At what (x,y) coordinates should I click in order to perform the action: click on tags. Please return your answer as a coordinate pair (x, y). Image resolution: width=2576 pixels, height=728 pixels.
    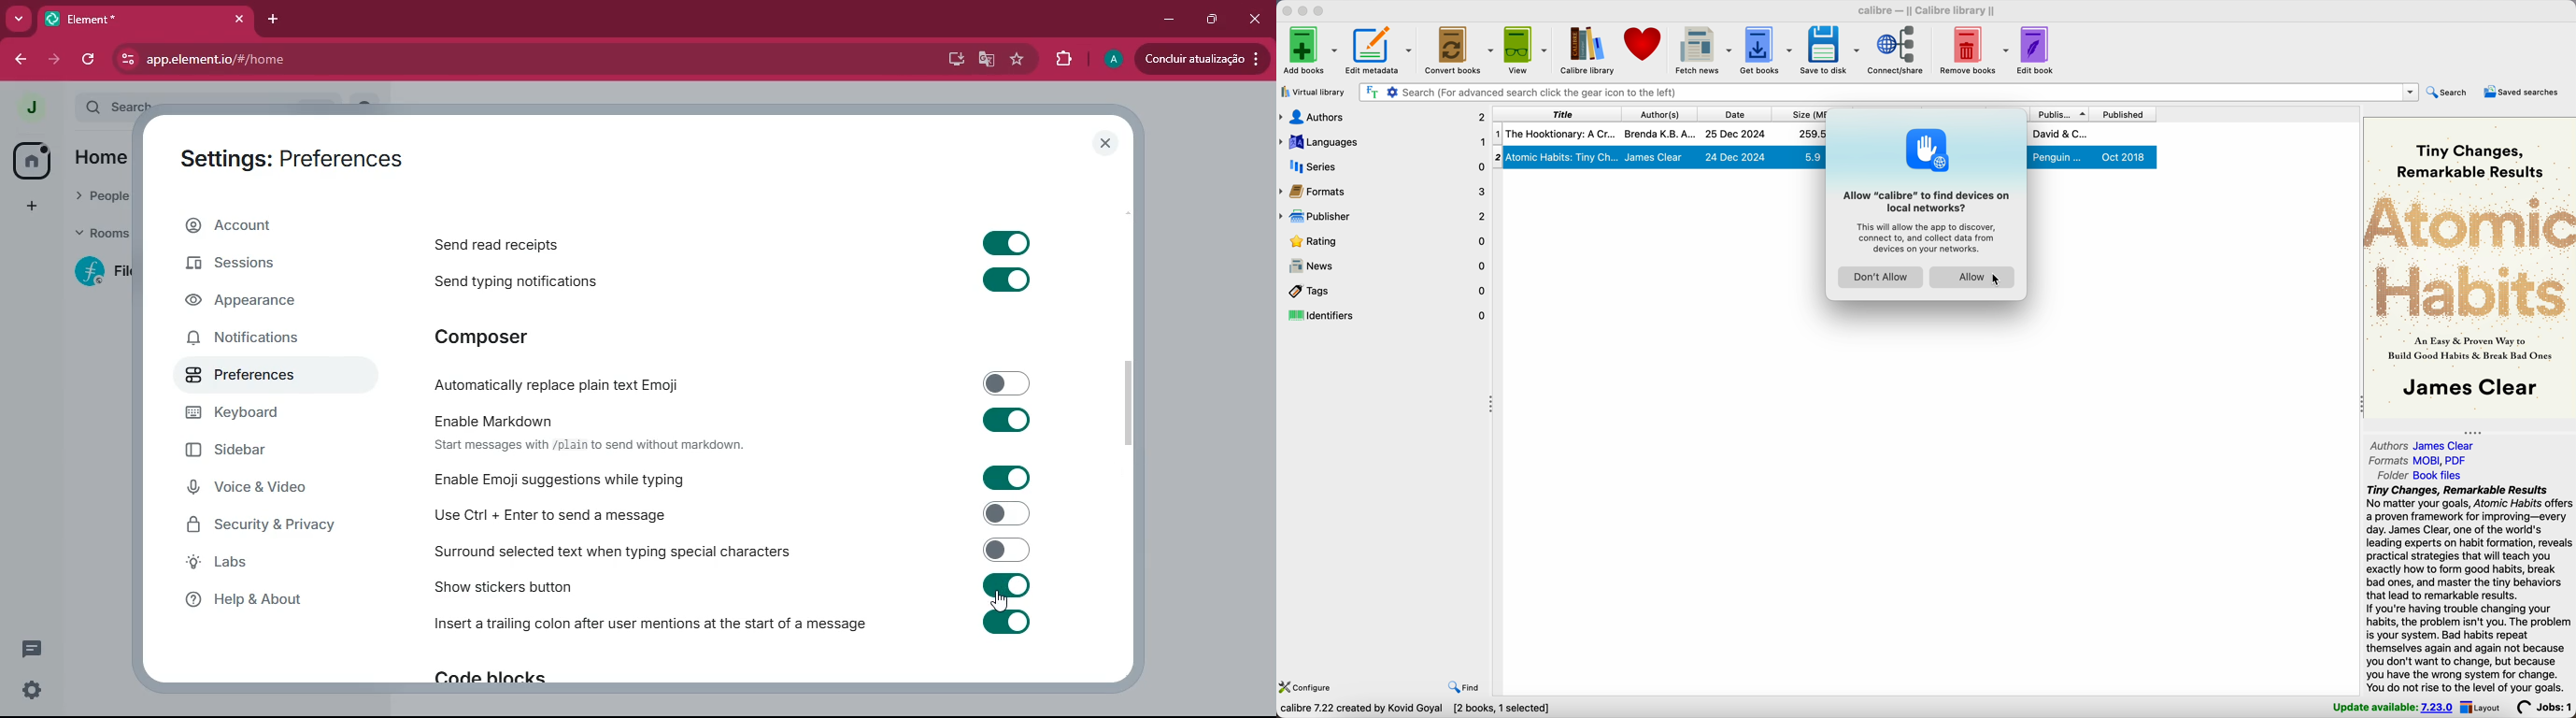
    Looking at the image, I should click on (1384, 290).